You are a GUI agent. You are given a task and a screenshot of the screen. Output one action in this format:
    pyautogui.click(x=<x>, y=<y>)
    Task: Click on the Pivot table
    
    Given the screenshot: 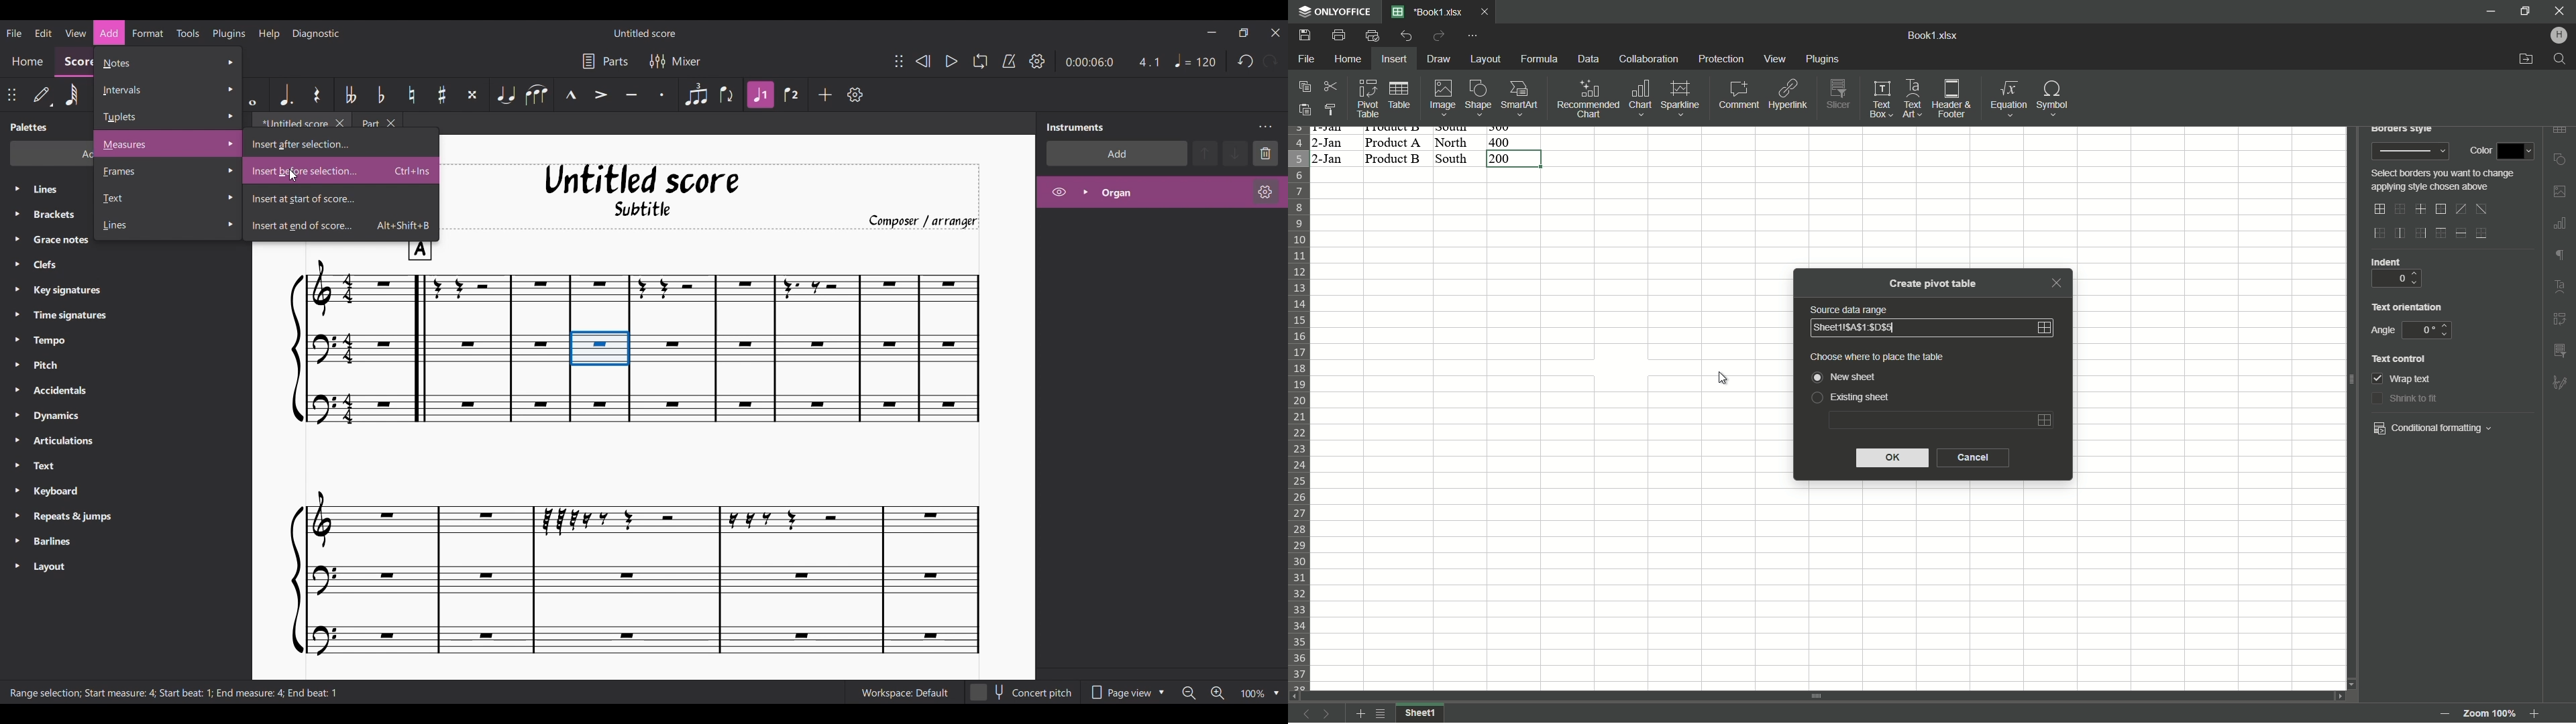 What is the action you would take?
    pyautogui.click(x=1366, y=100)
    